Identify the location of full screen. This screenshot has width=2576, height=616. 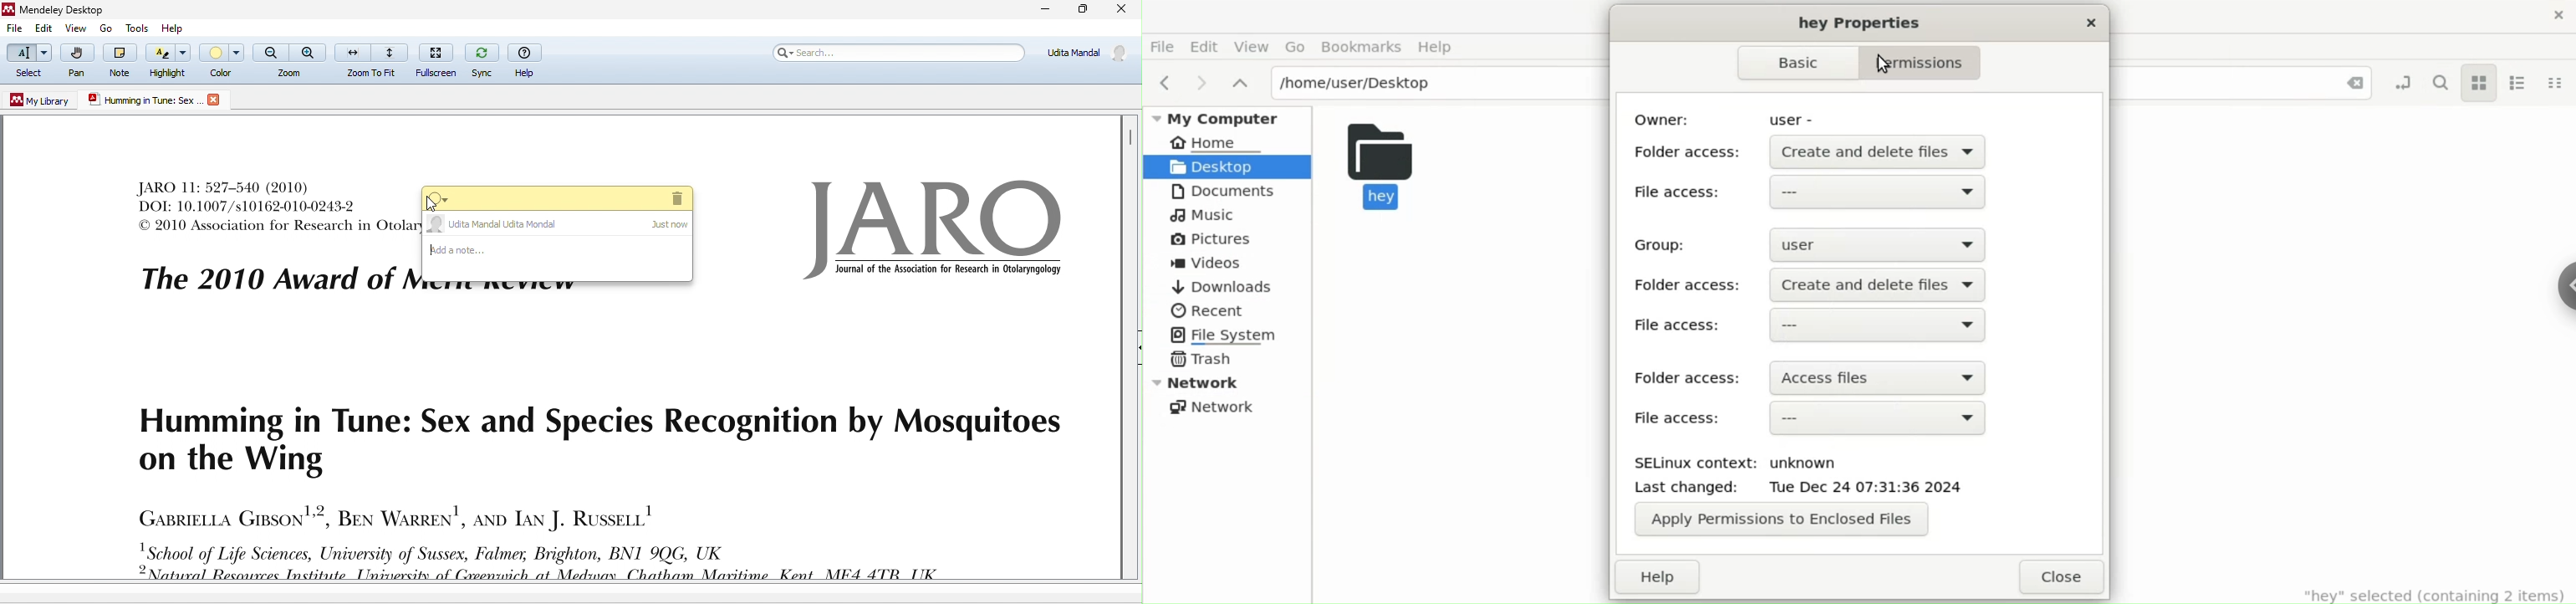
(440, 59).